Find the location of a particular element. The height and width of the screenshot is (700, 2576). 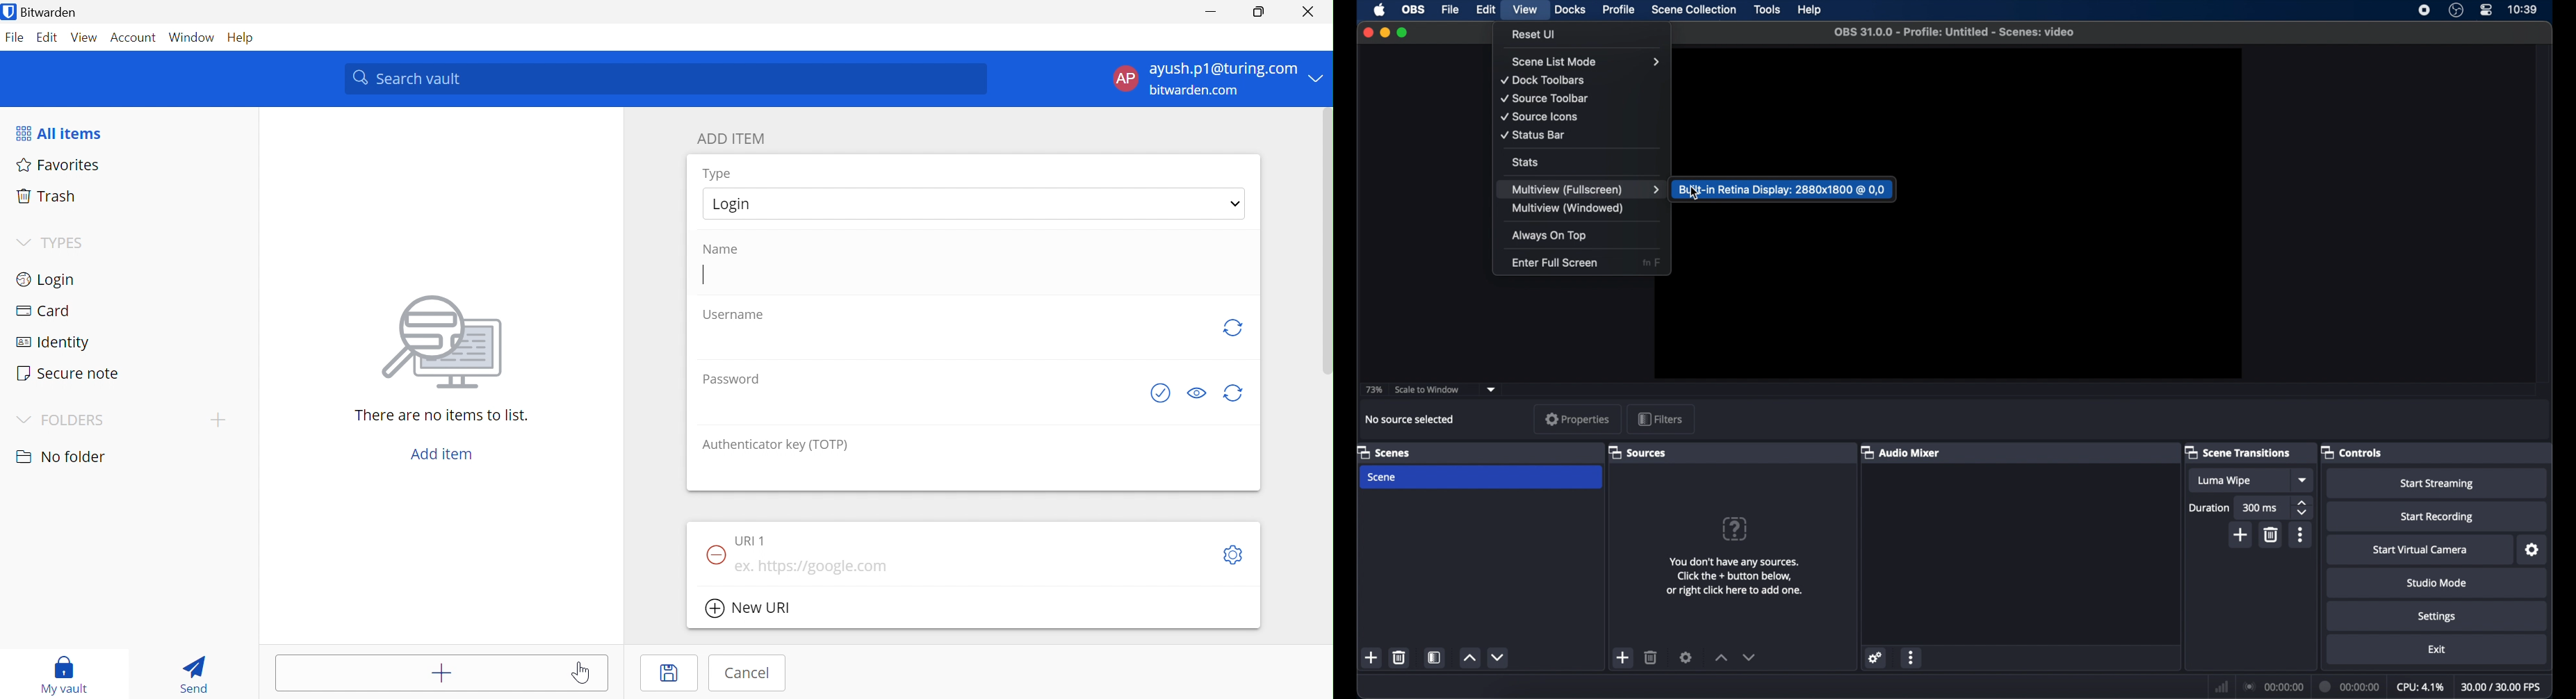

ayush.p1@turing.com is located at coordinates (1223, 68).